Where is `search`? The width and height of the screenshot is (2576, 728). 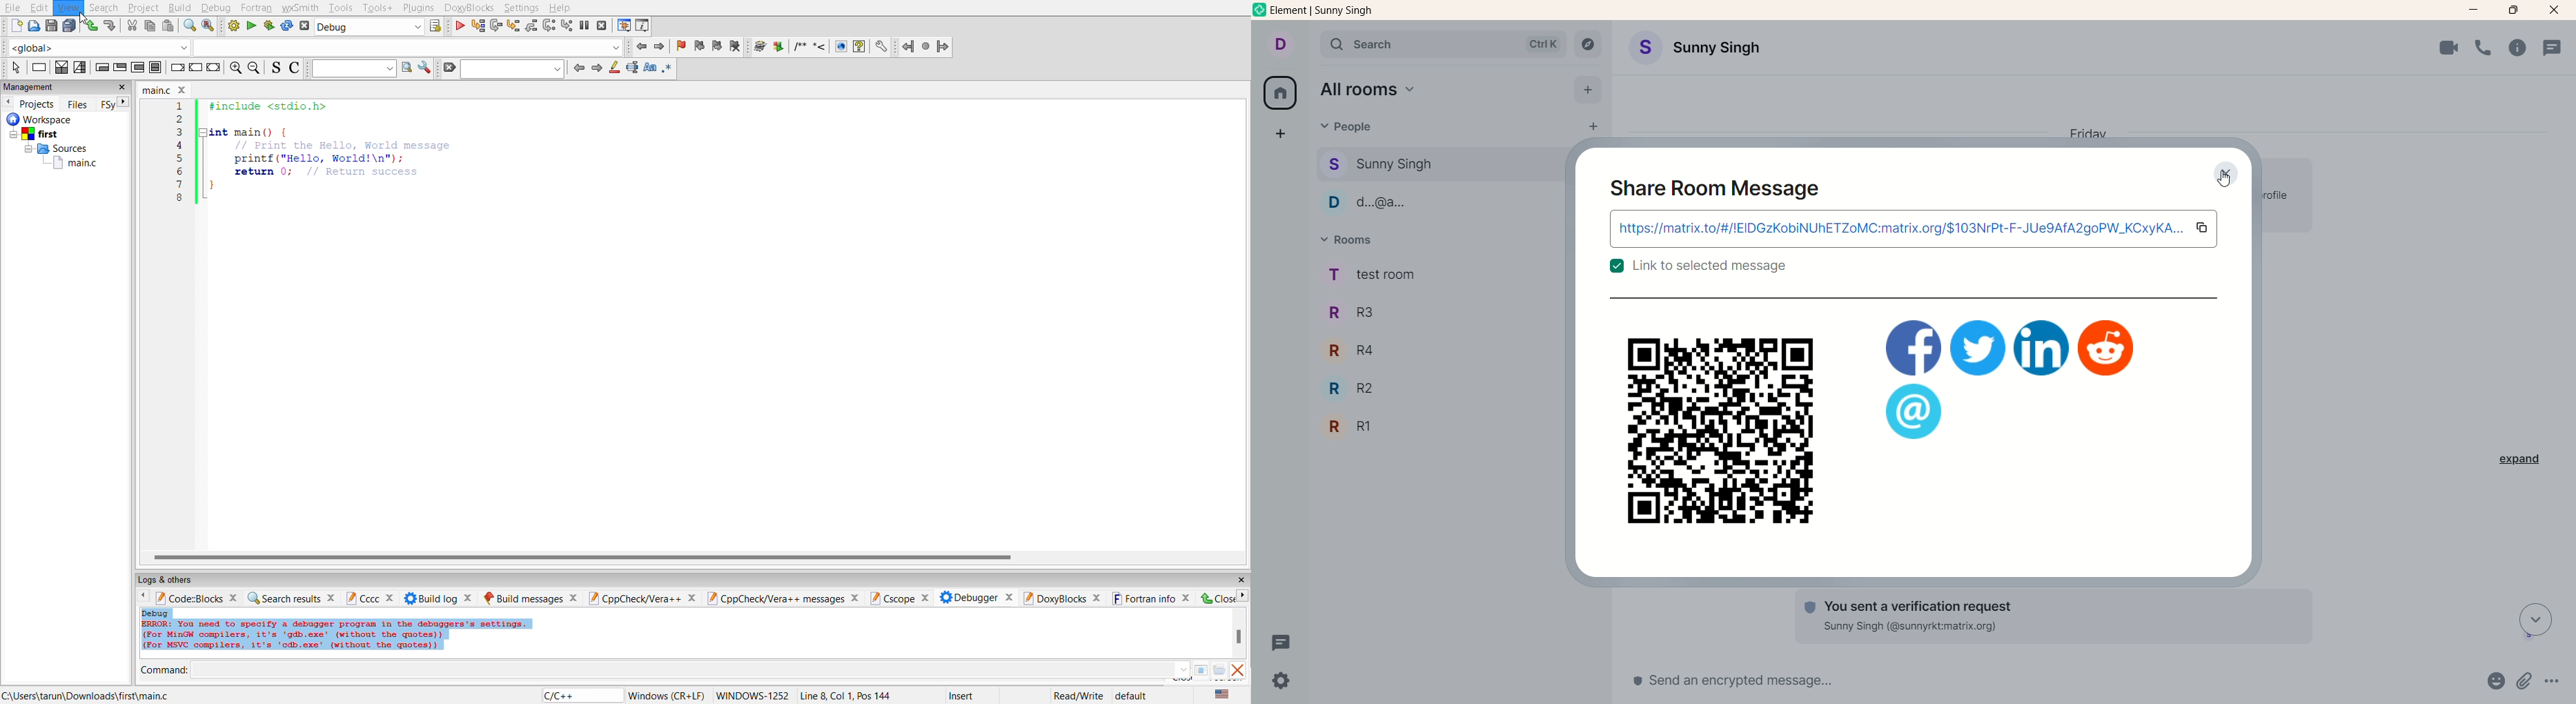
search is located at coordinates (512, 68).